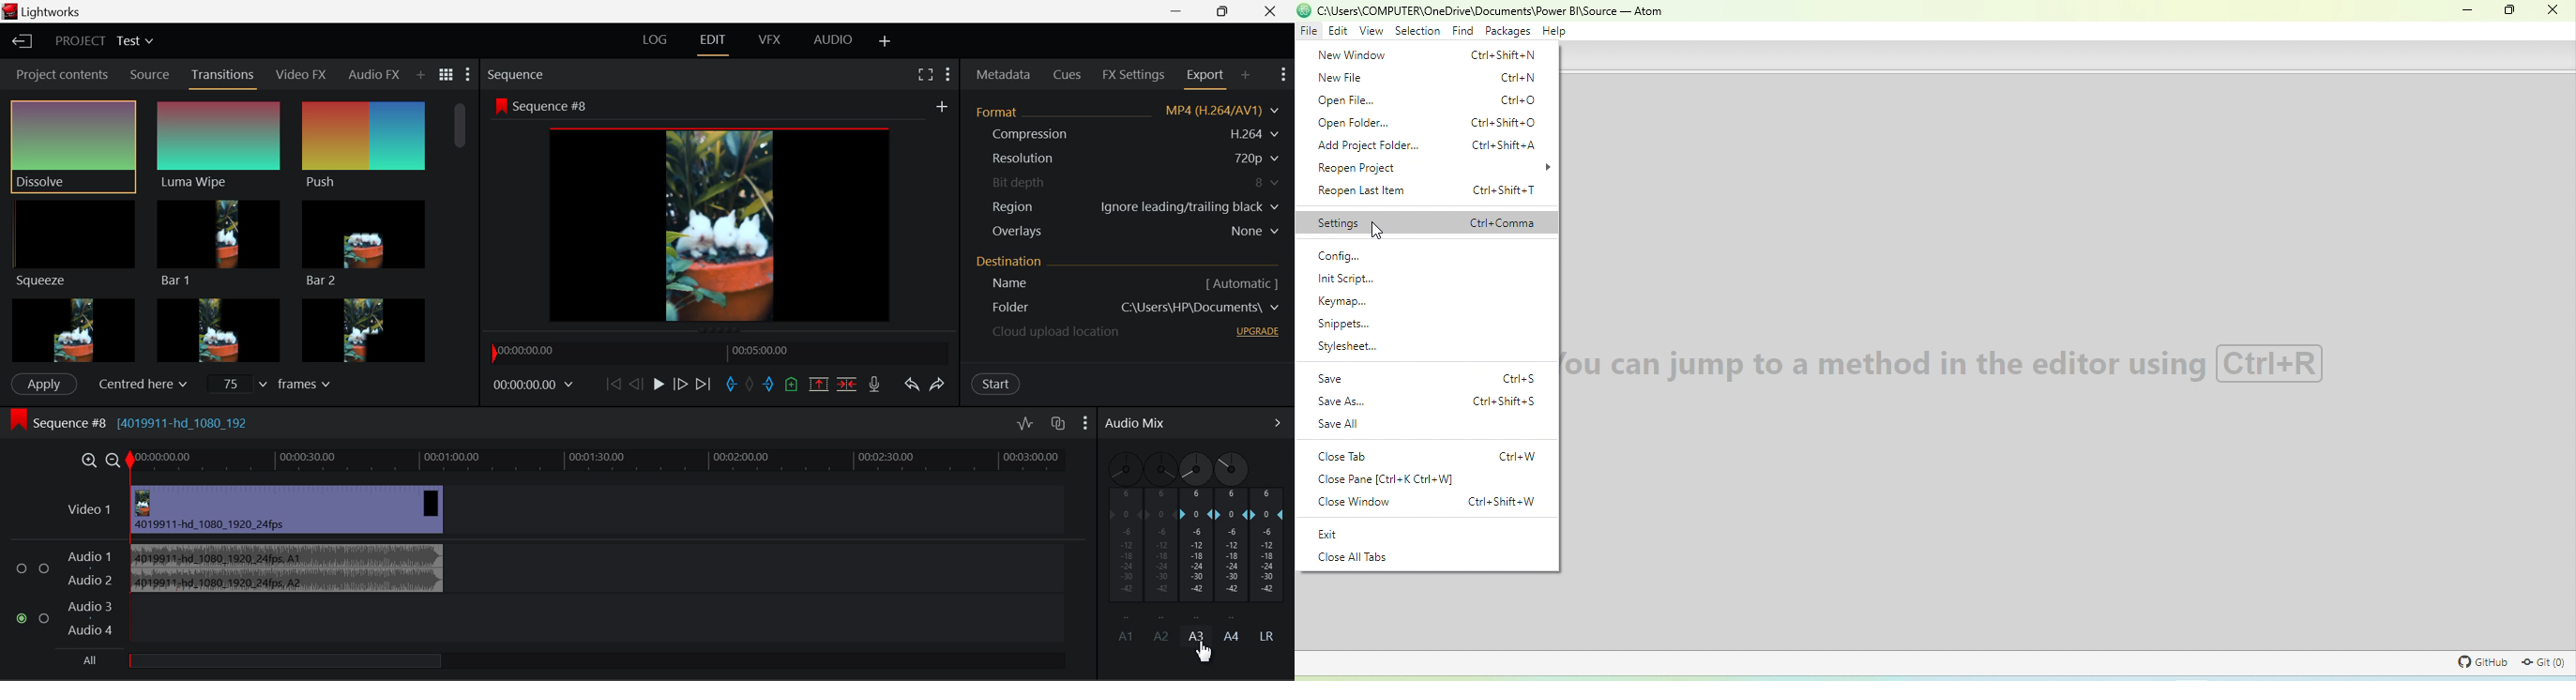 The height and width of the screenshot is (700, 2576). I want to click on lou can jump to a method in the editor using (Ctrl+R, so click(1948, 366).